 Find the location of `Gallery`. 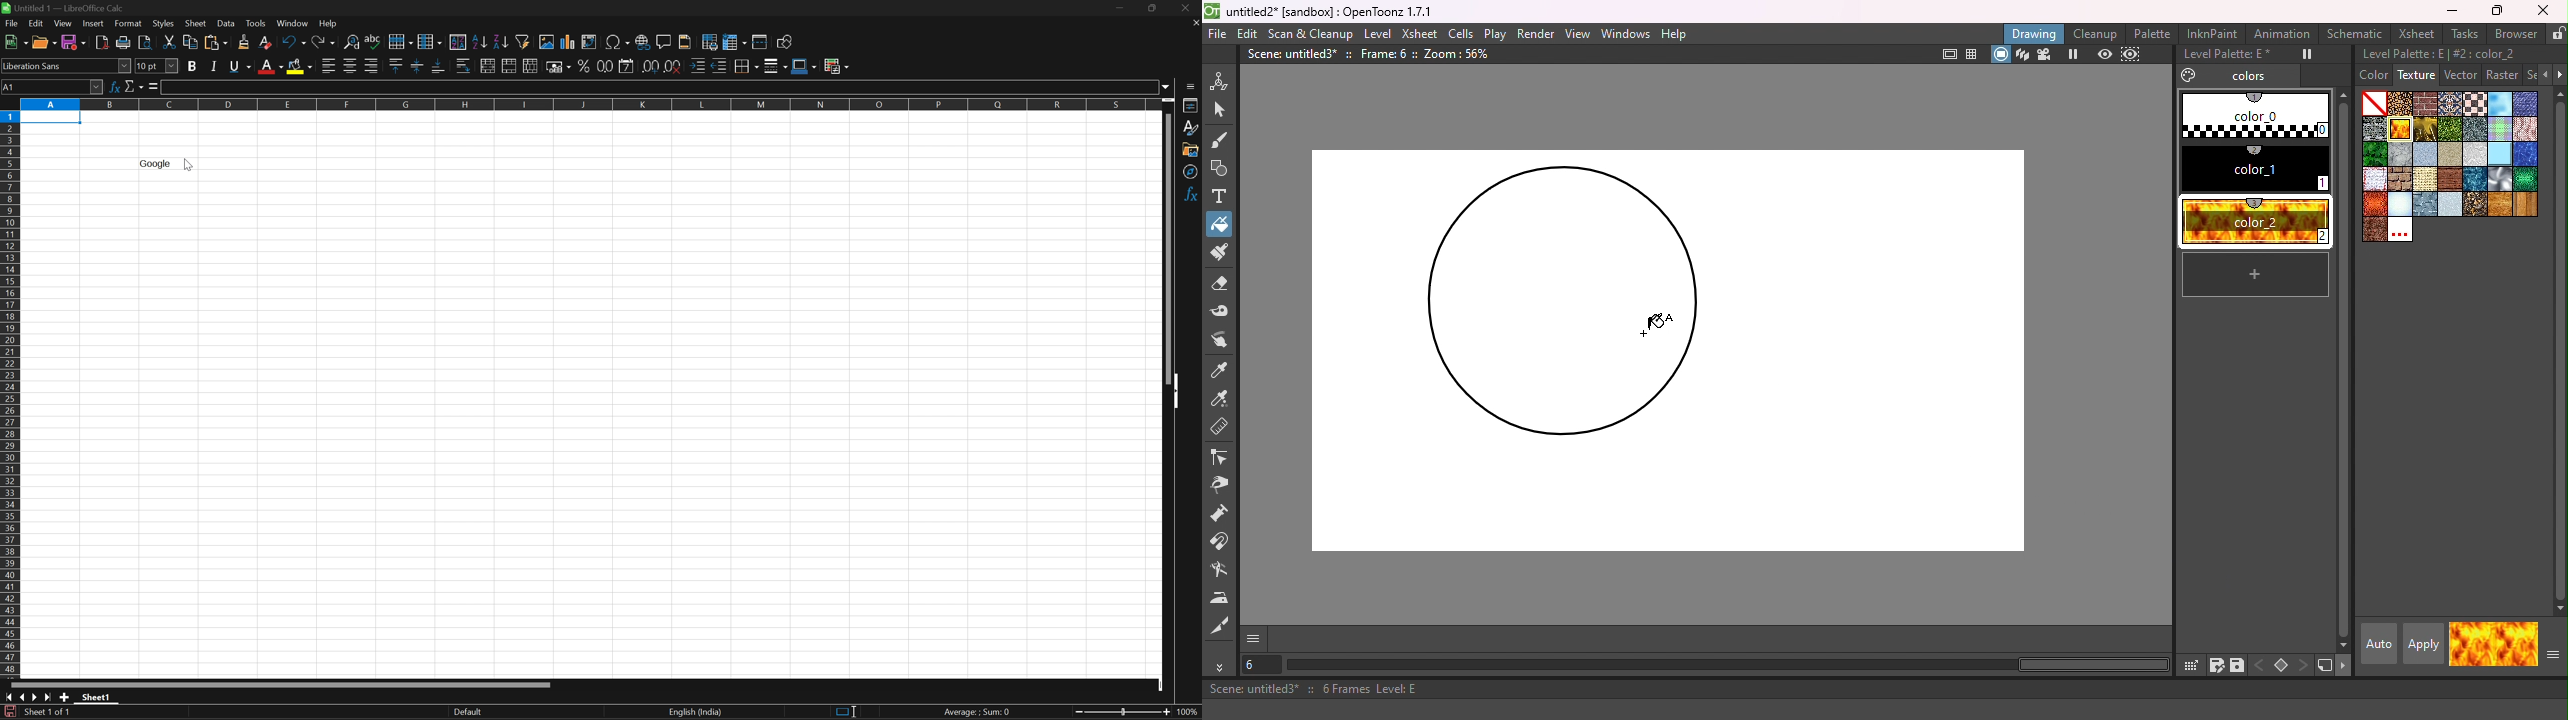

Gallery is located at coordinates (1191, 149).